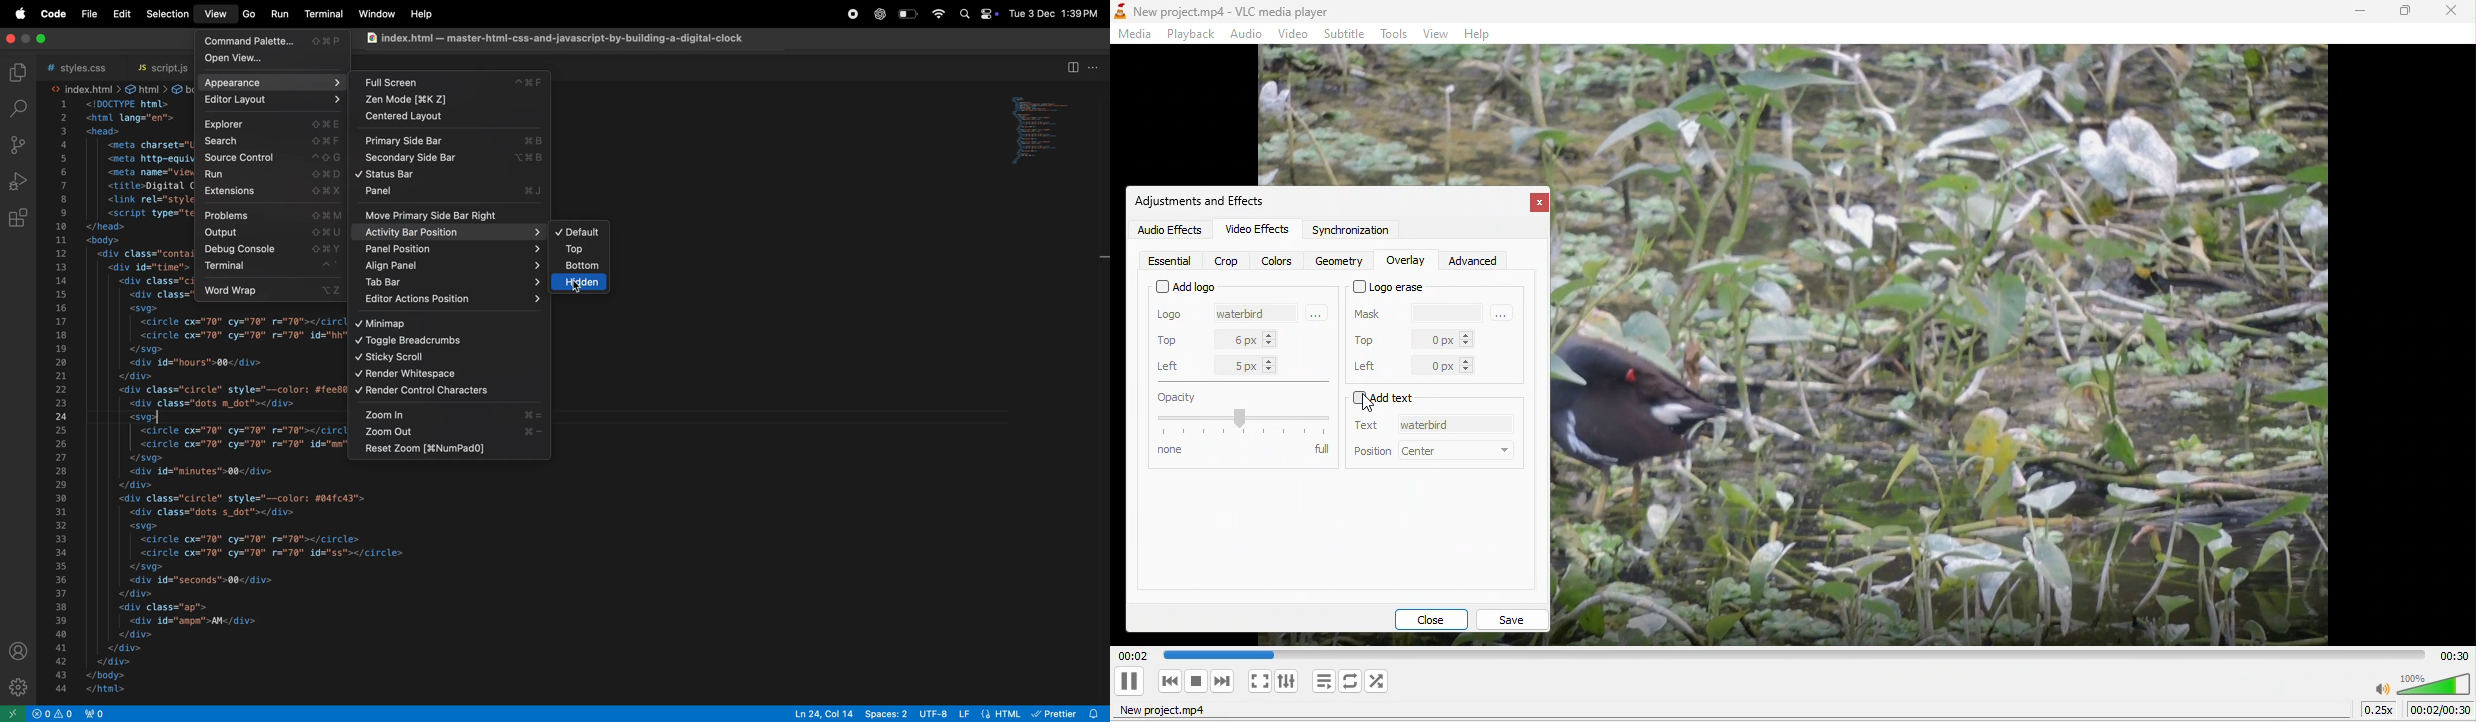 The width and height of the screenshot is (2492, 728). Describe the element at coordinates (1260, 684) in the screenshot. I see `video in fullscreen` at that location.